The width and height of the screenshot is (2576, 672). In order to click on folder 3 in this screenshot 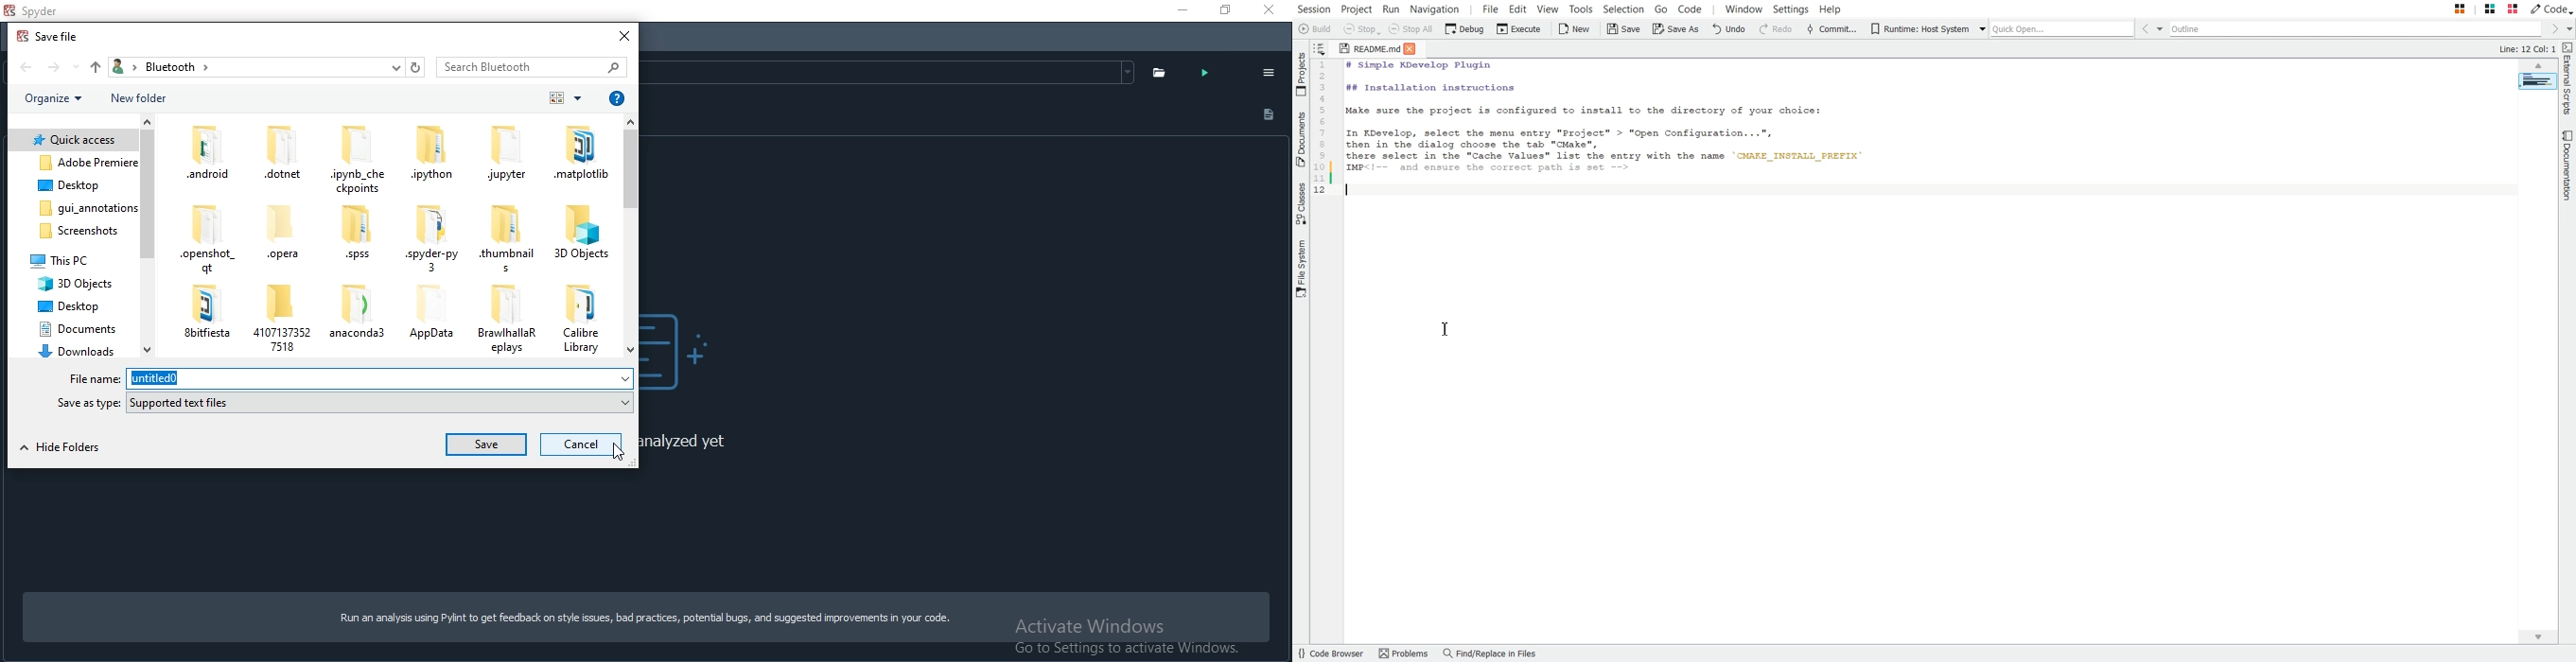, I will do `click(79, 186)`.